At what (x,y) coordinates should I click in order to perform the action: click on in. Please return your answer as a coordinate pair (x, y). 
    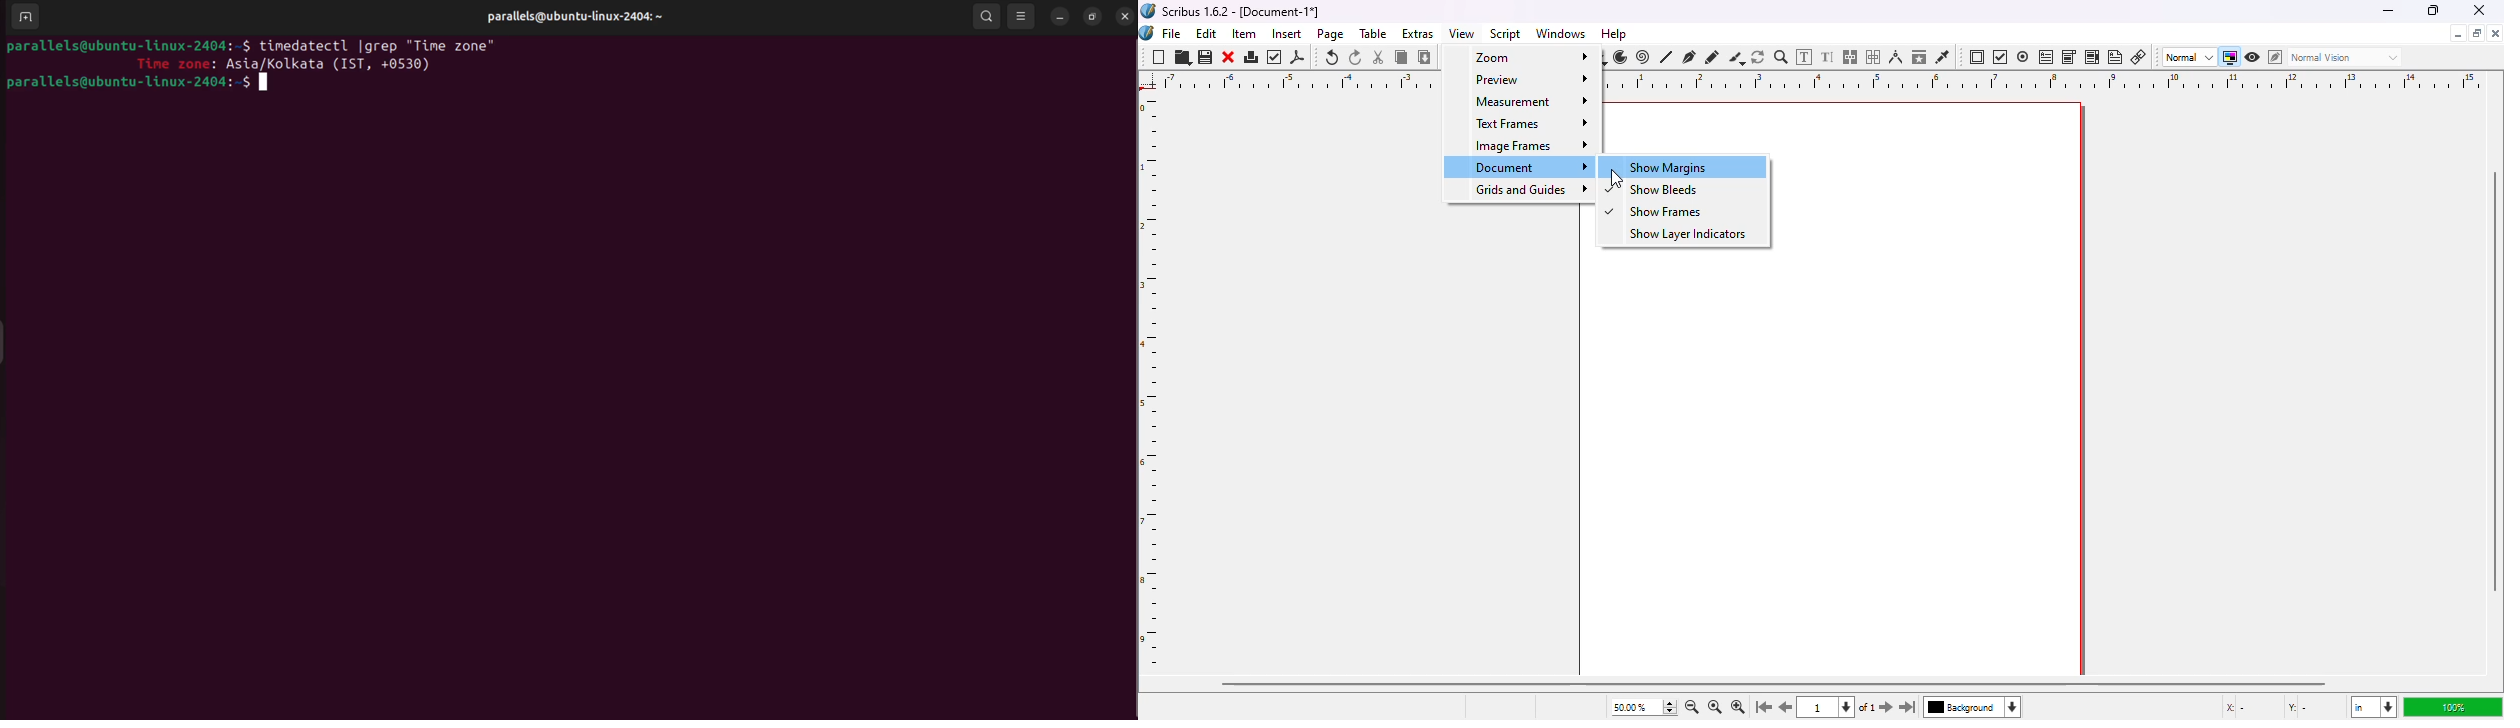
    Looking at the image, I should click on (2372, 708).